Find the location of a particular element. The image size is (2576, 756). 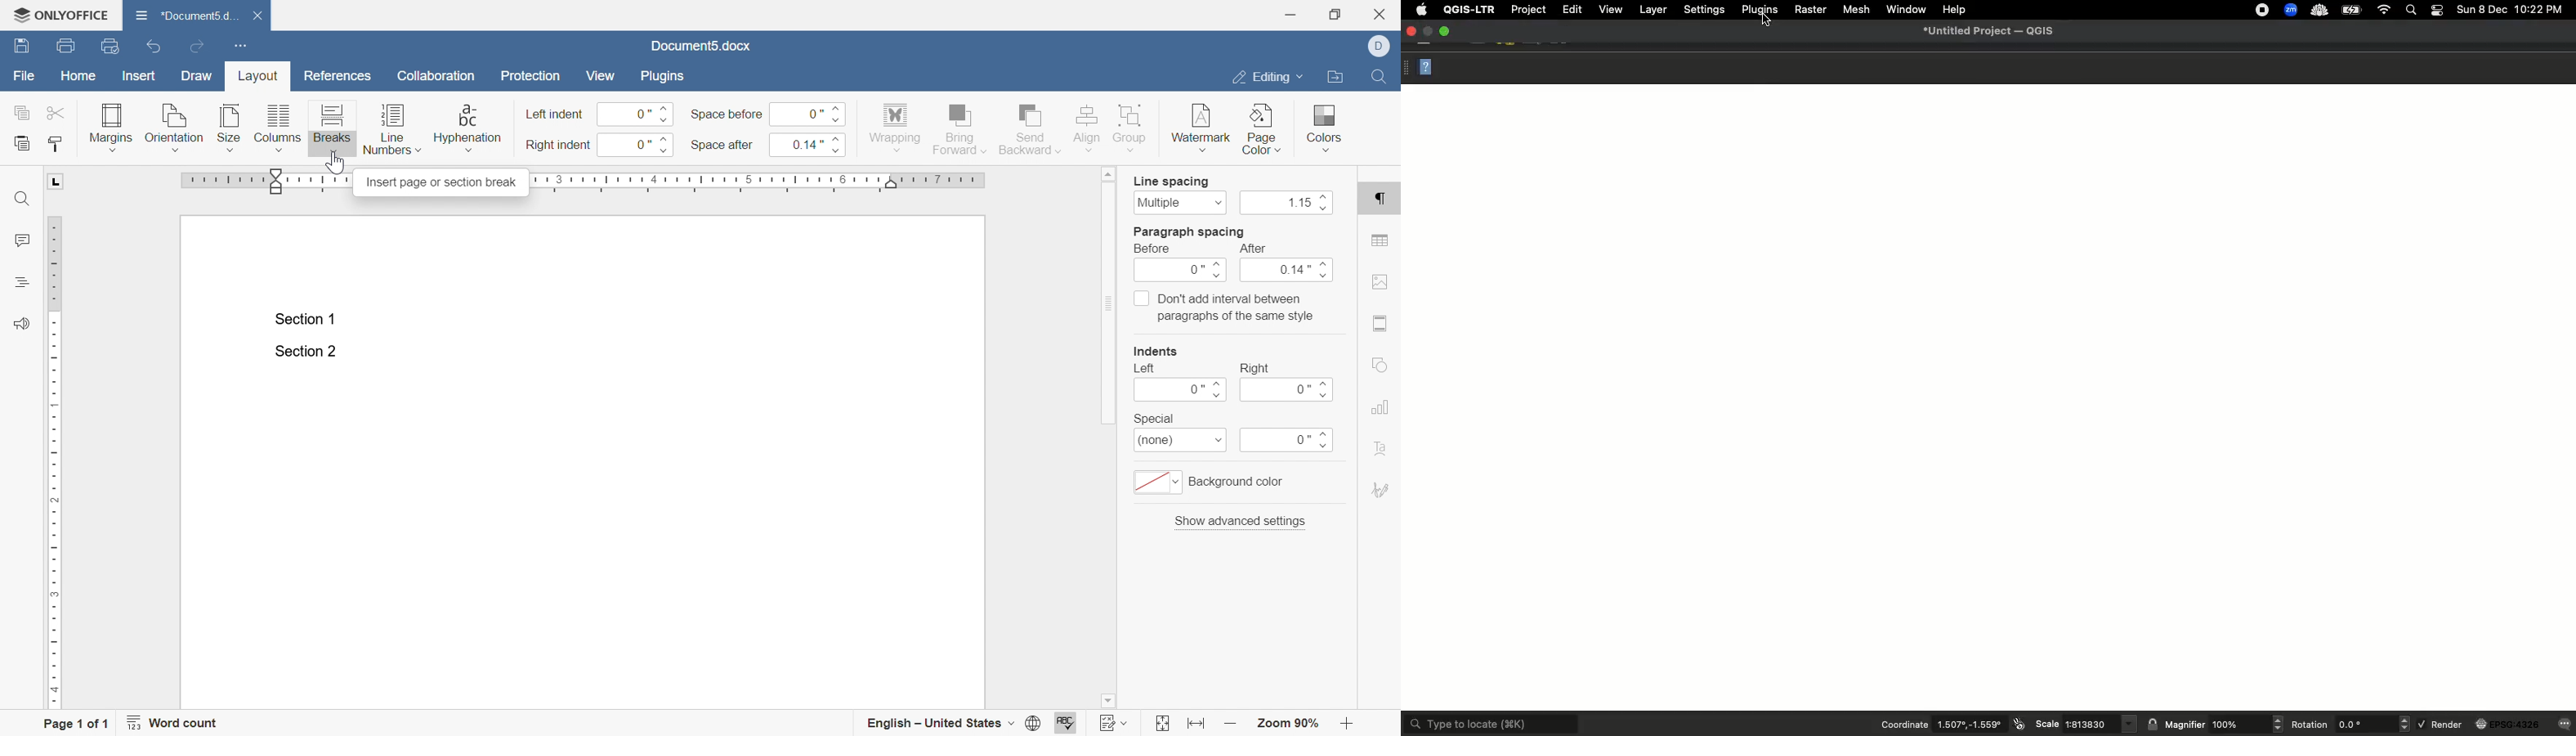

Dell is located at coordinates (1381, 45).